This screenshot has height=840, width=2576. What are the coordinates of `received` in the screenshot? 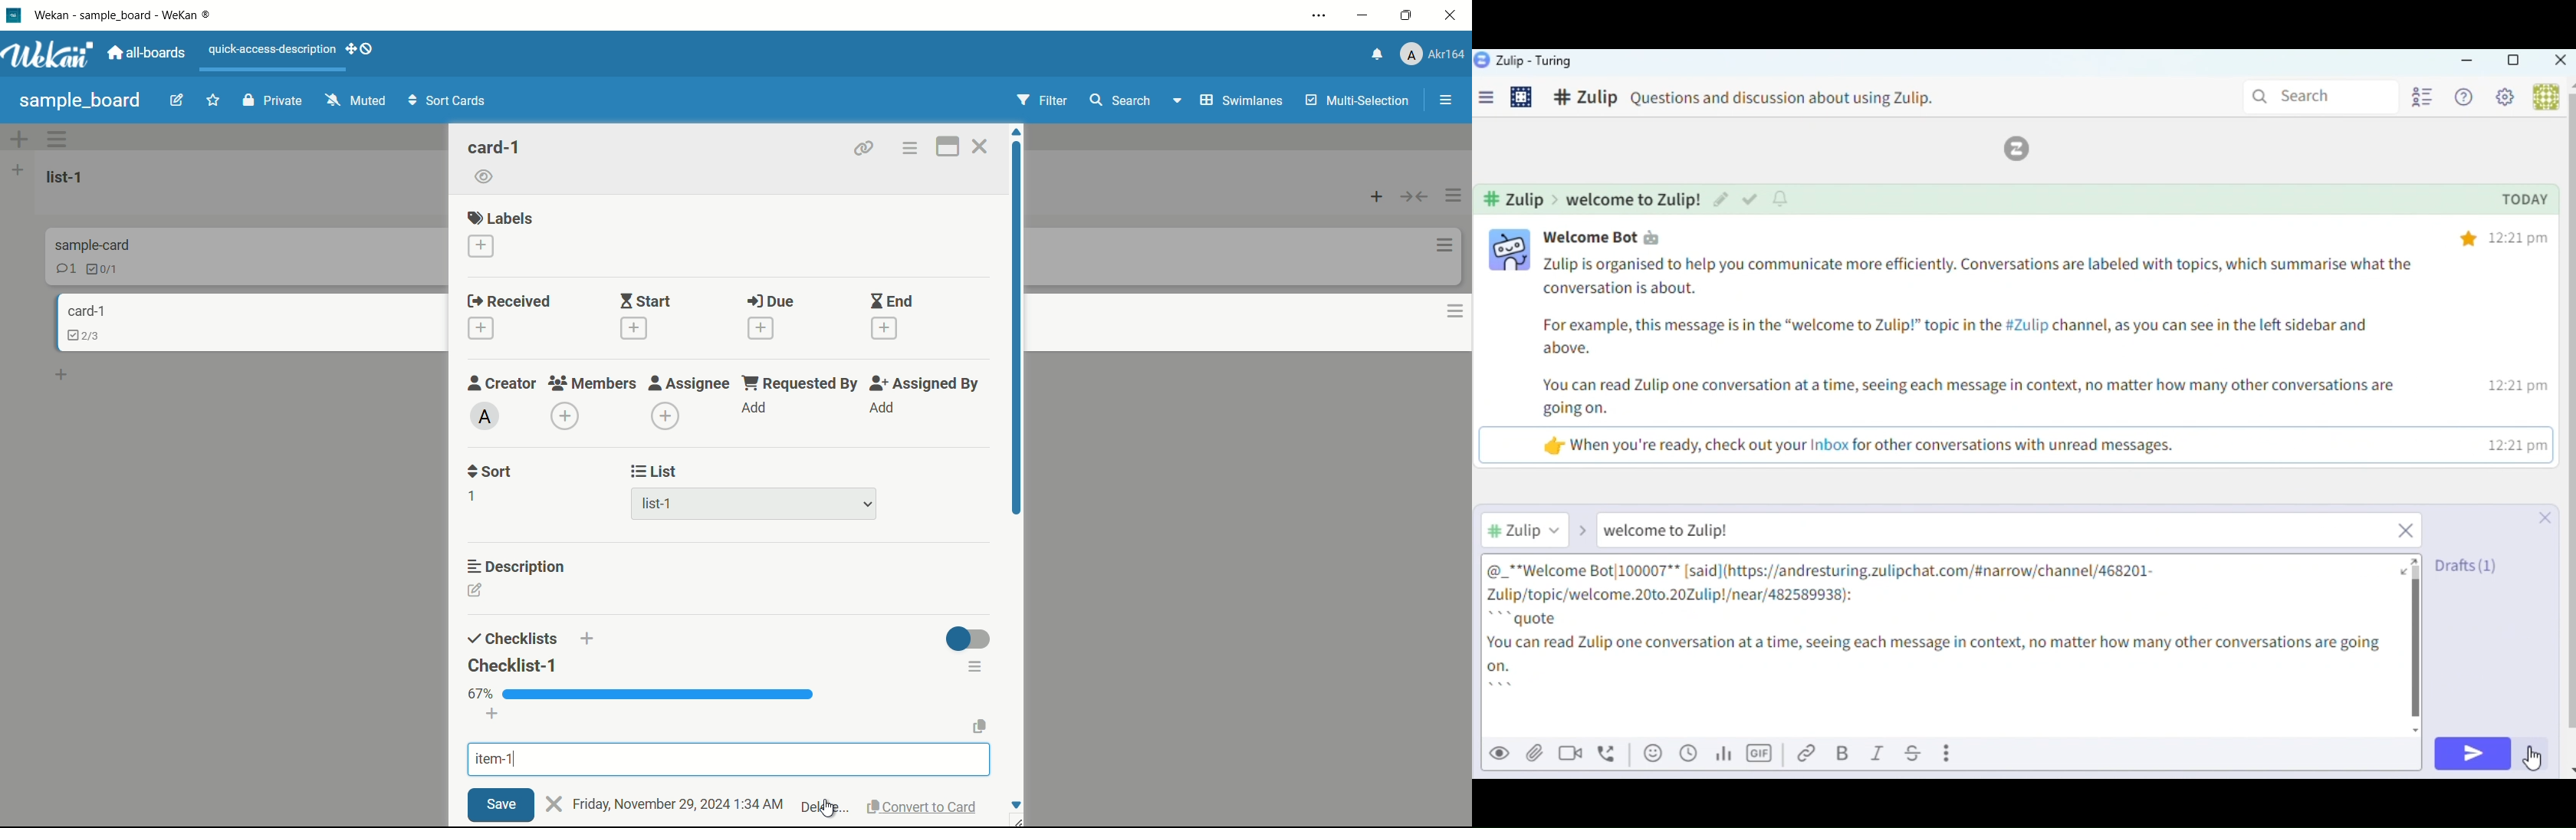 It's located at (512, 301).